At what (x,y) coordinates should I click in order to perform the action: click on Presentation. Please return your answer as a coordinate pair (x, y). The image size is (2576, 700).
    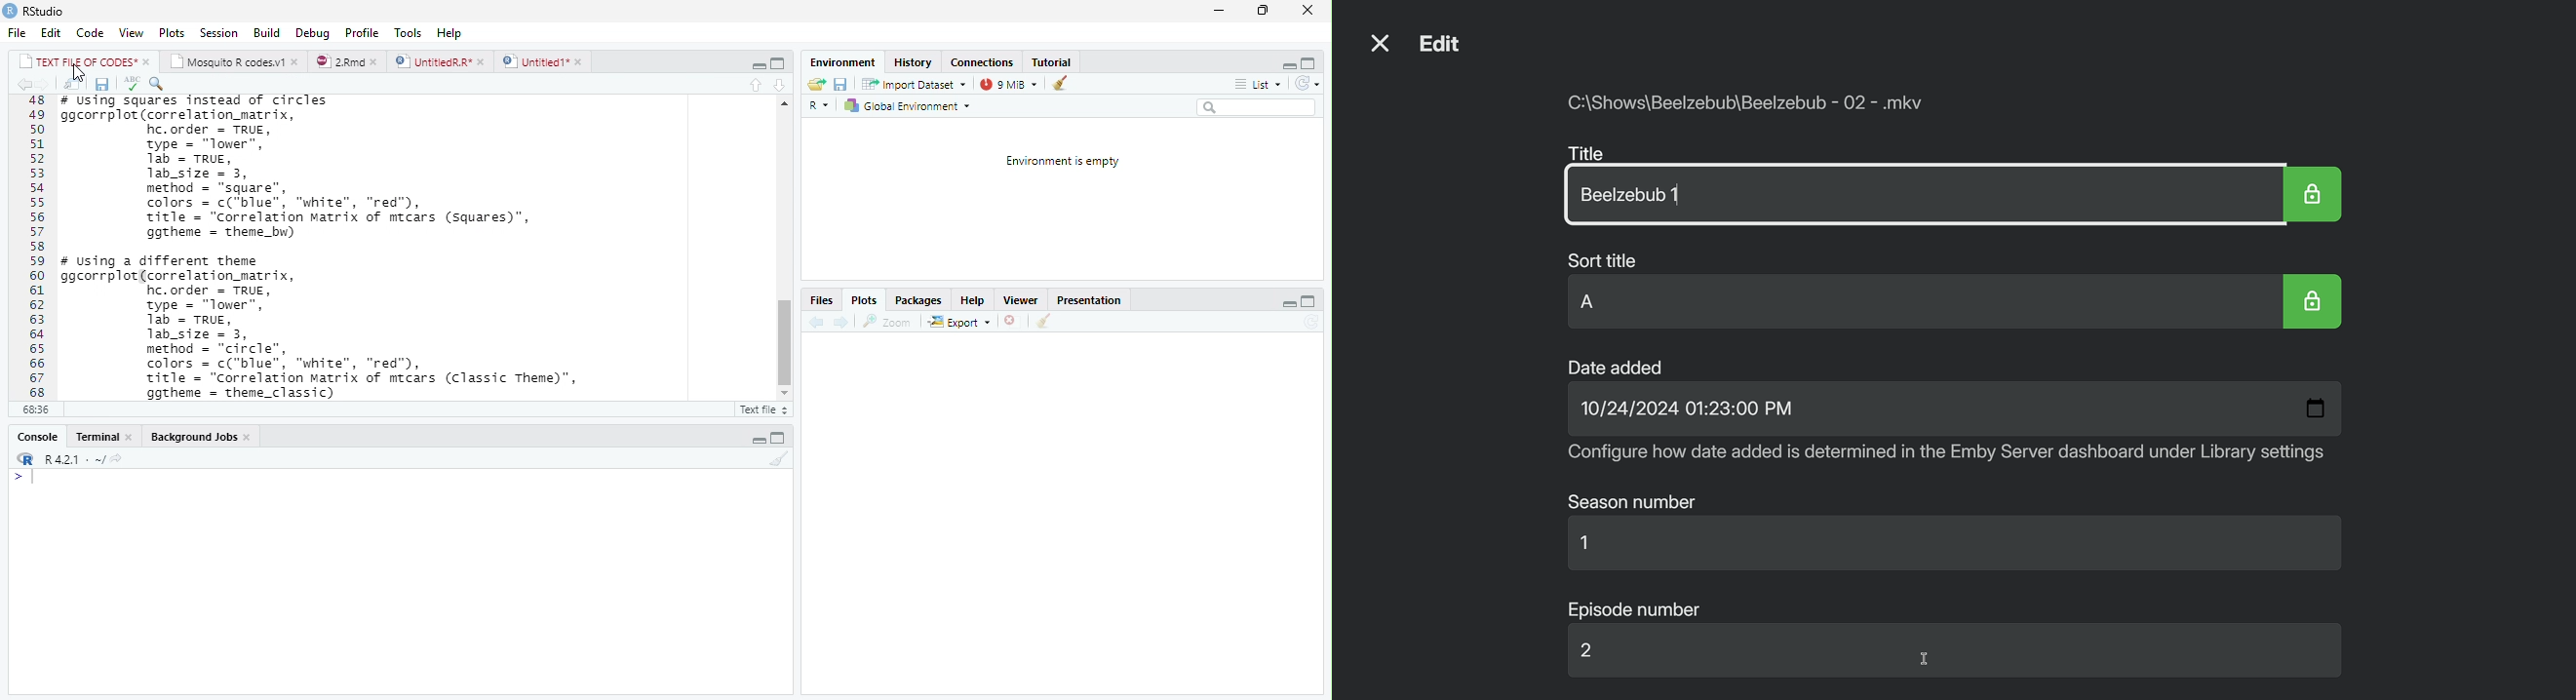
    Looking at the image, I should click on (1093, 300).